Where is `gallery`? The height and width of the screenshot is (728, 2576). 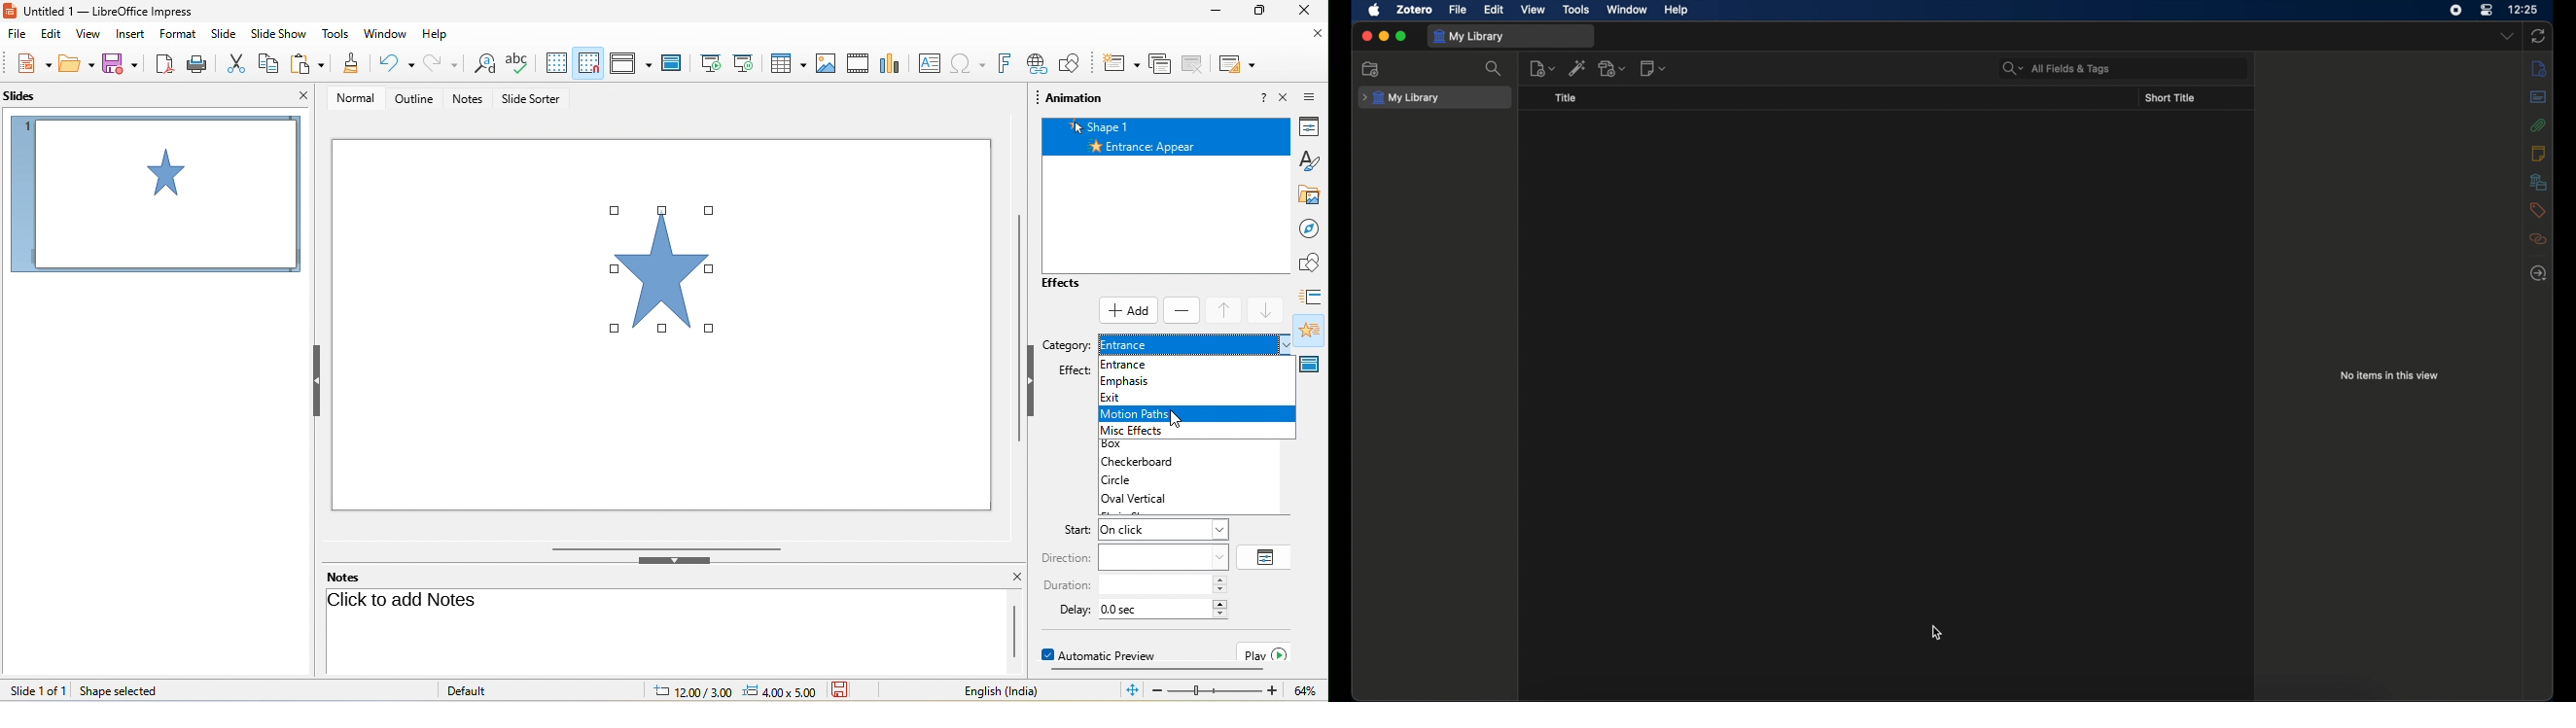 gallery is located at coordinates (1314, 195).